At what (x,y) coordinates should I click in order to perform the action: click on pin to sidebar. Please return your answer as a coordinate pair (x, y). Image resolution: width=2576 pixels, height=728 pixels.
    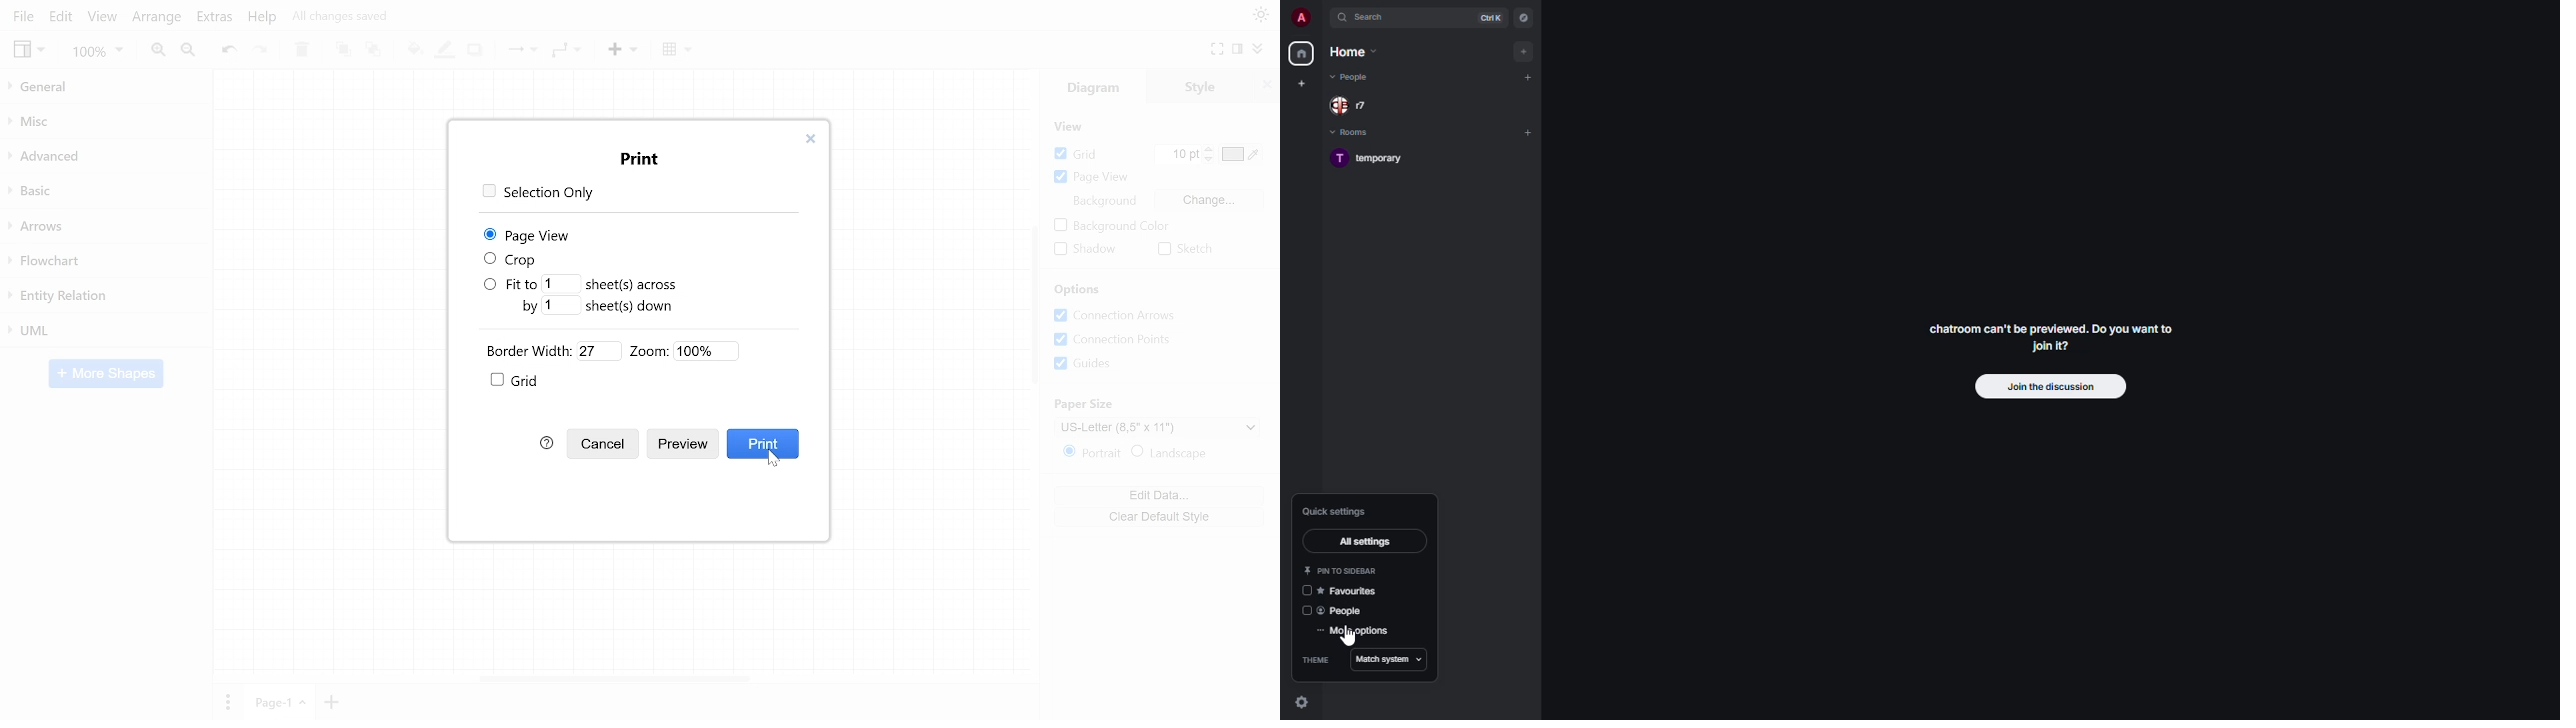
    Looking at the image, I should click on (1343, 568).